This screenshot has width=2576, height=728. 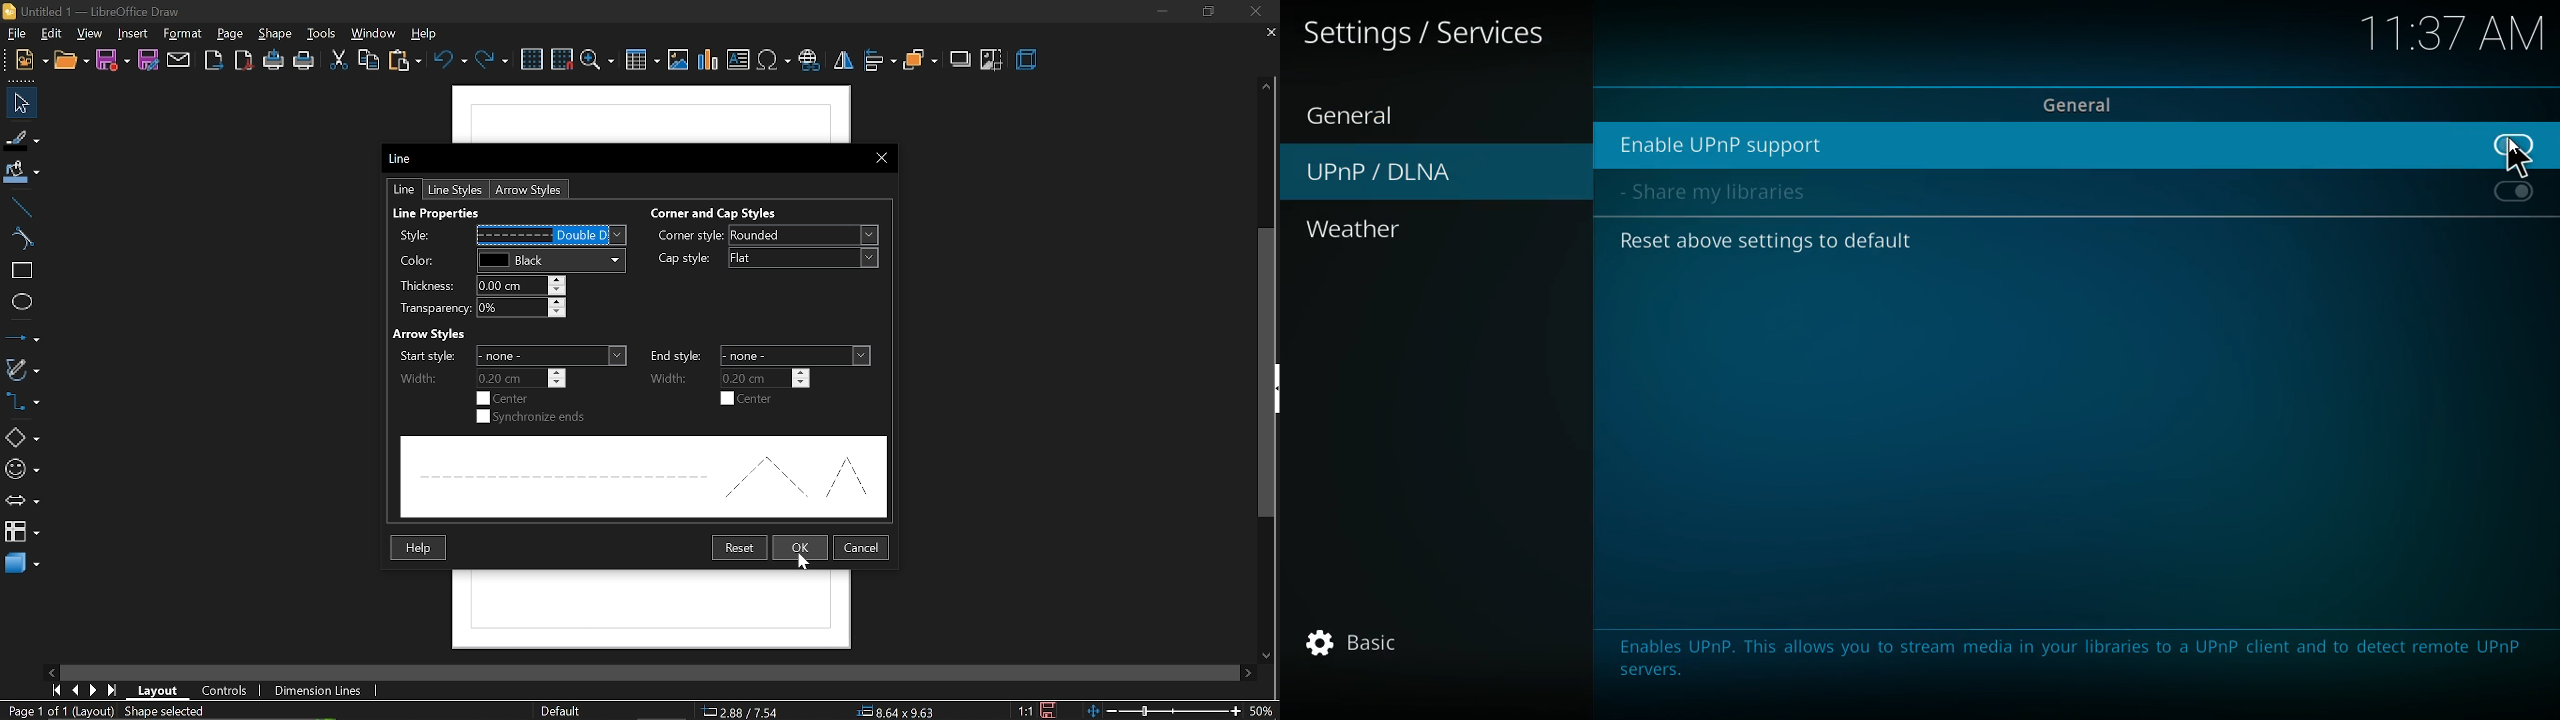 I want to click on Untitled 1 - LibreOffice Draw, so click(x=93, y=11).